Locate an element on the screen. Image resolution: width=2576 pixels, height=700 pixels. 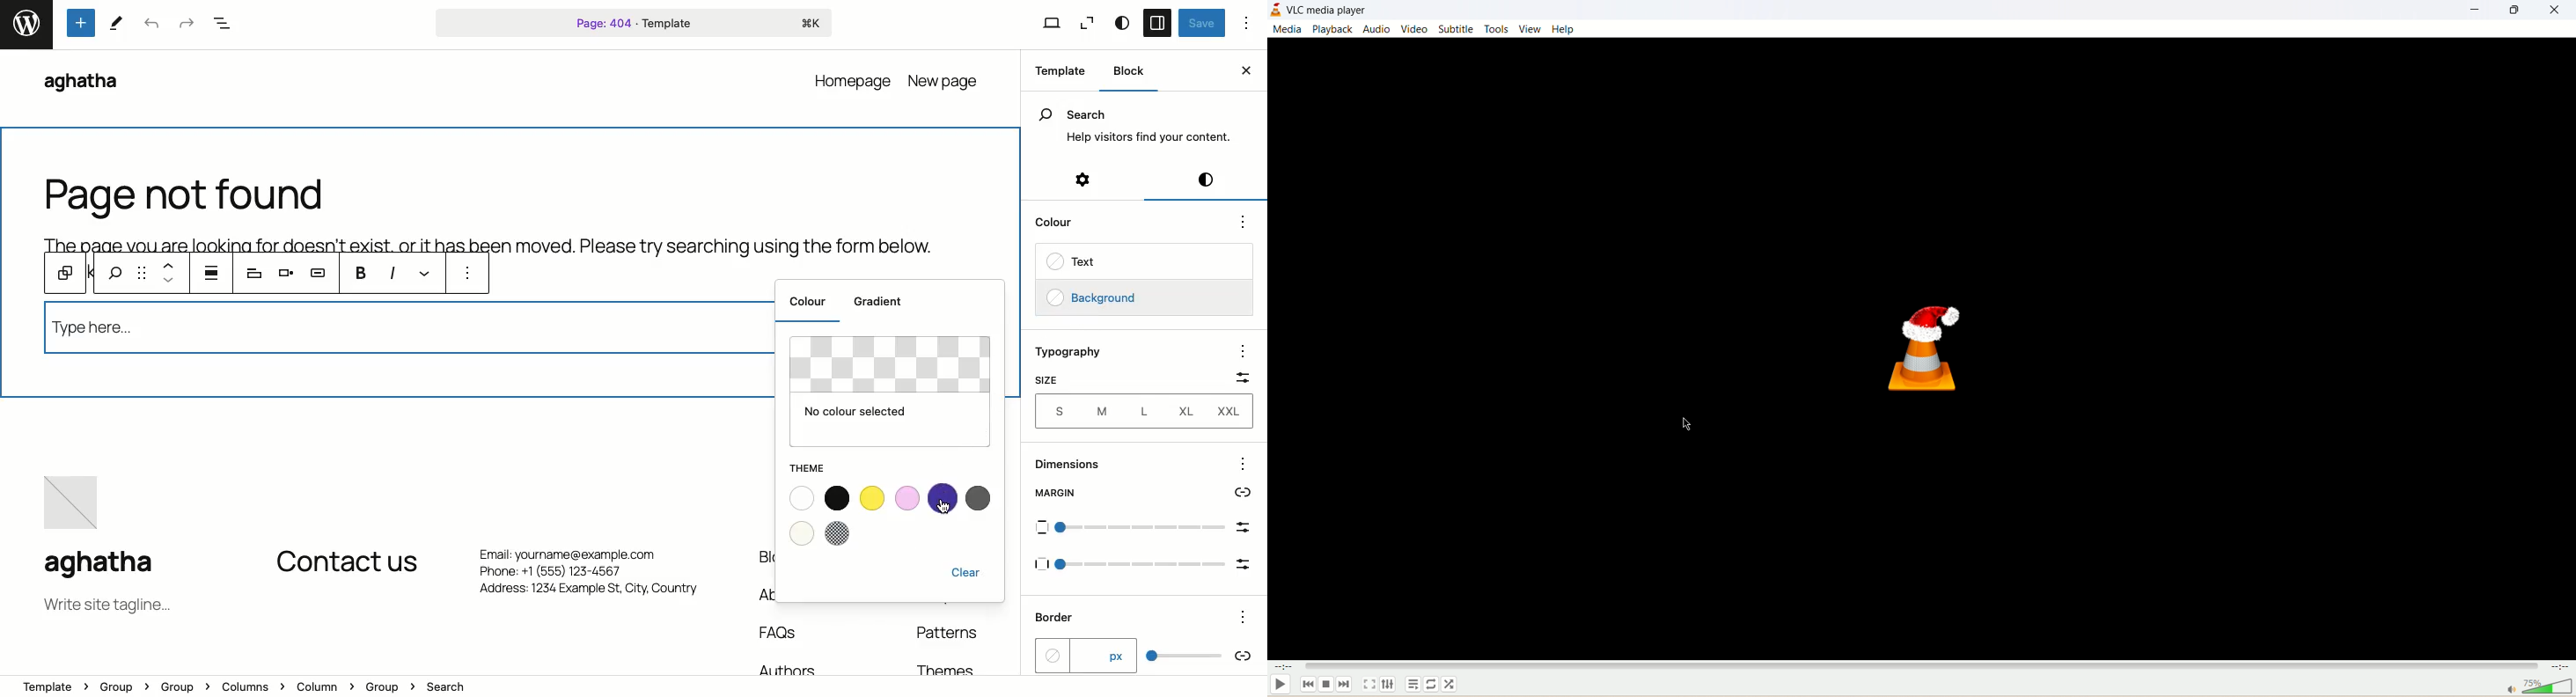
extended settings is located at coordinates (1389, 683).